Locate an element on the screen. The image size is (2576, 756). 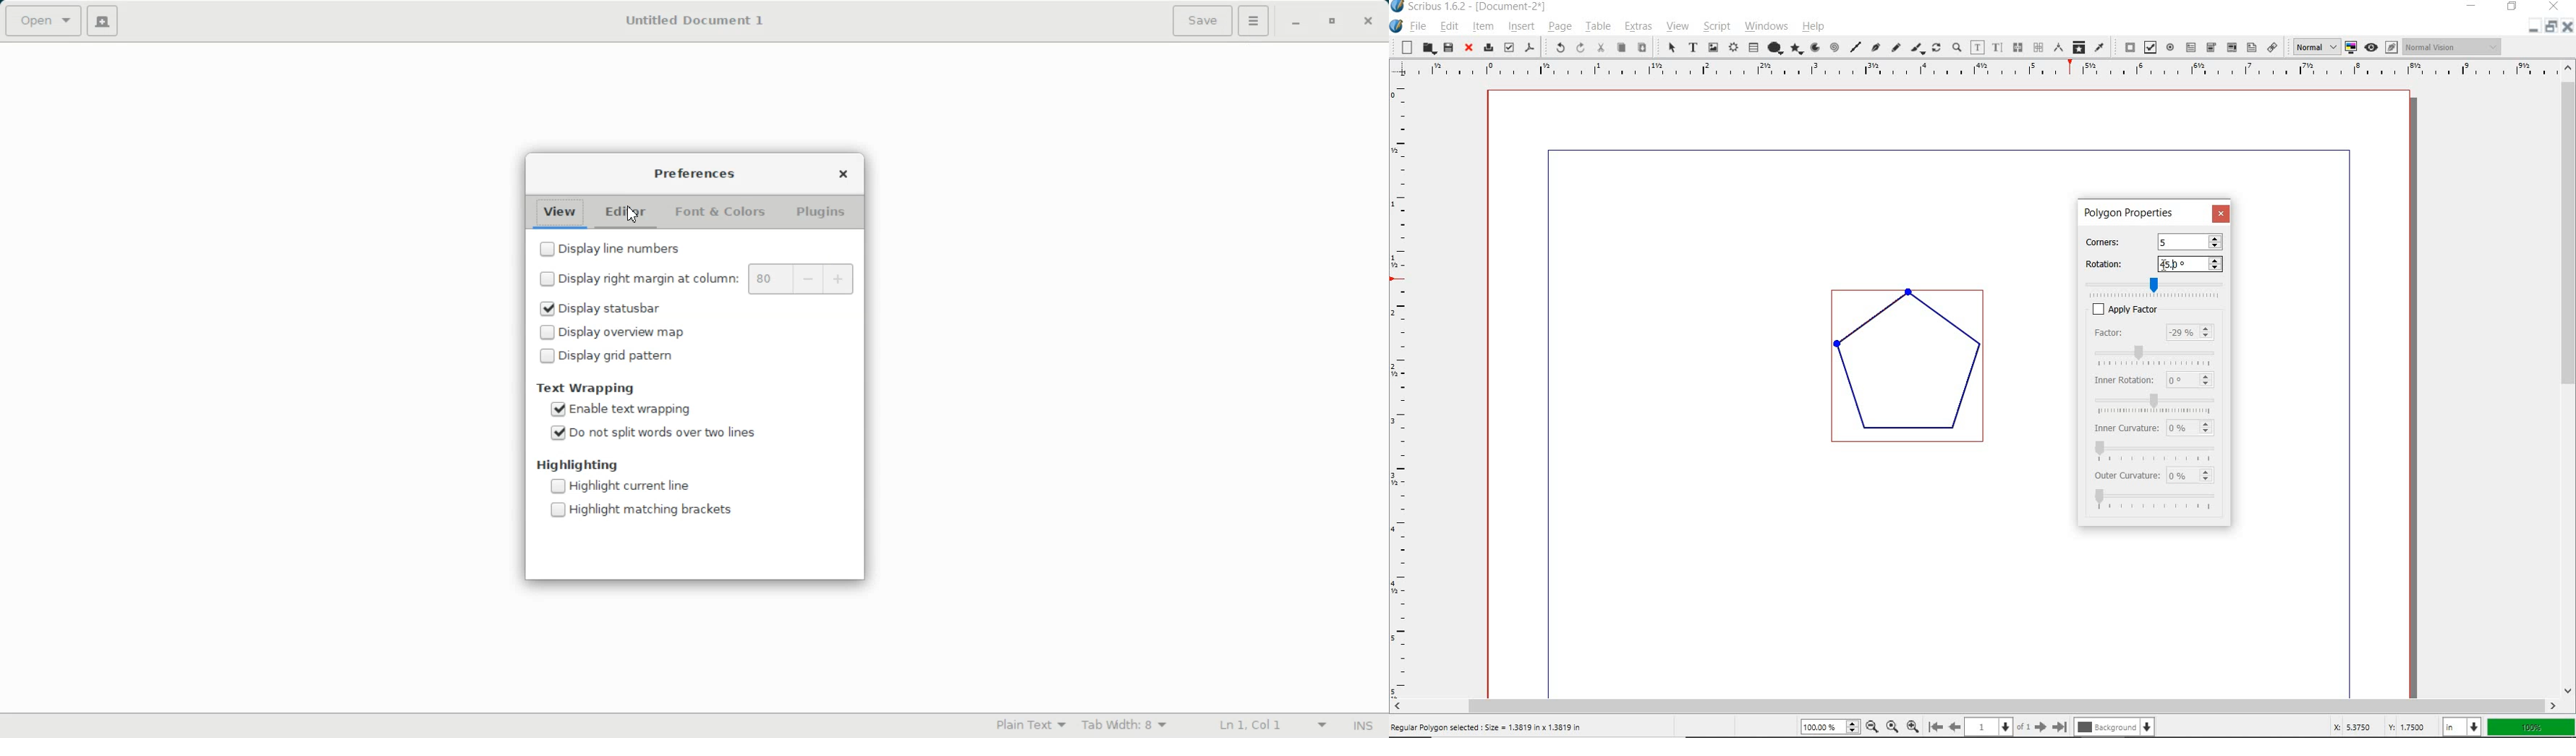
preflight verifier is located at coordinates (1508, 47).